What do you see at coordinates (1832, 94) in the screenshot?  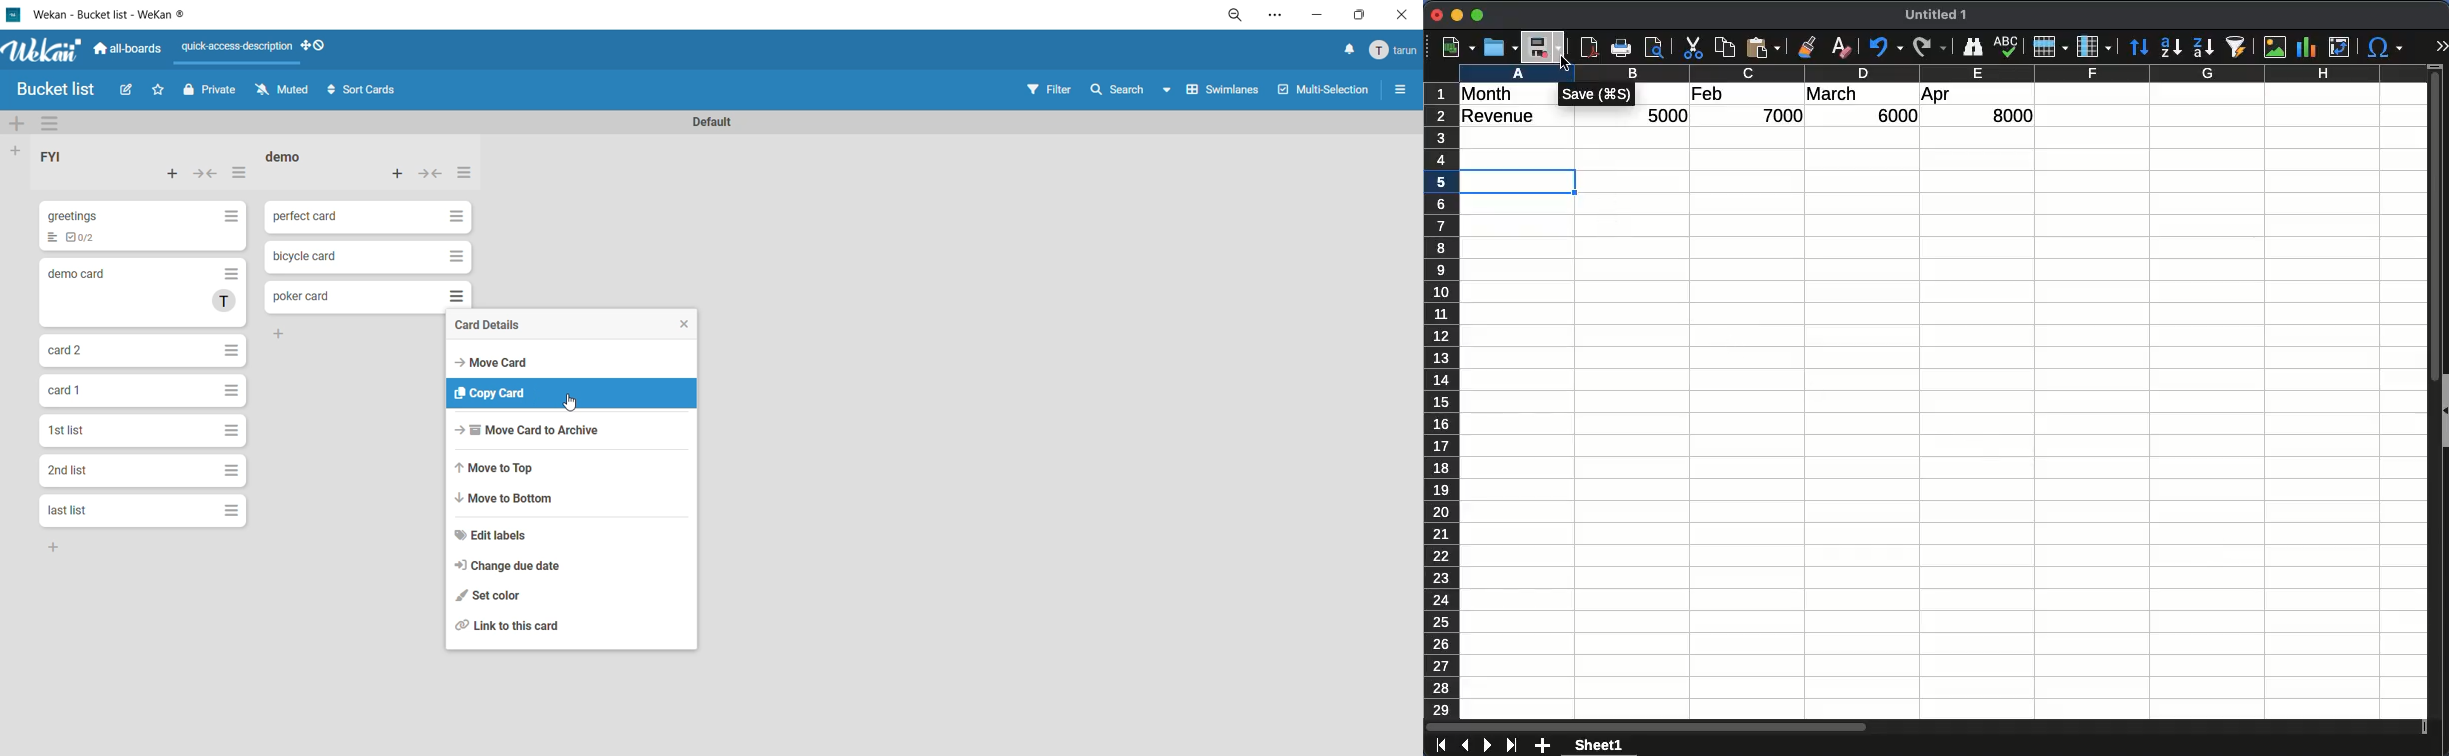 I see `march` at bounding box center [1832, 94].